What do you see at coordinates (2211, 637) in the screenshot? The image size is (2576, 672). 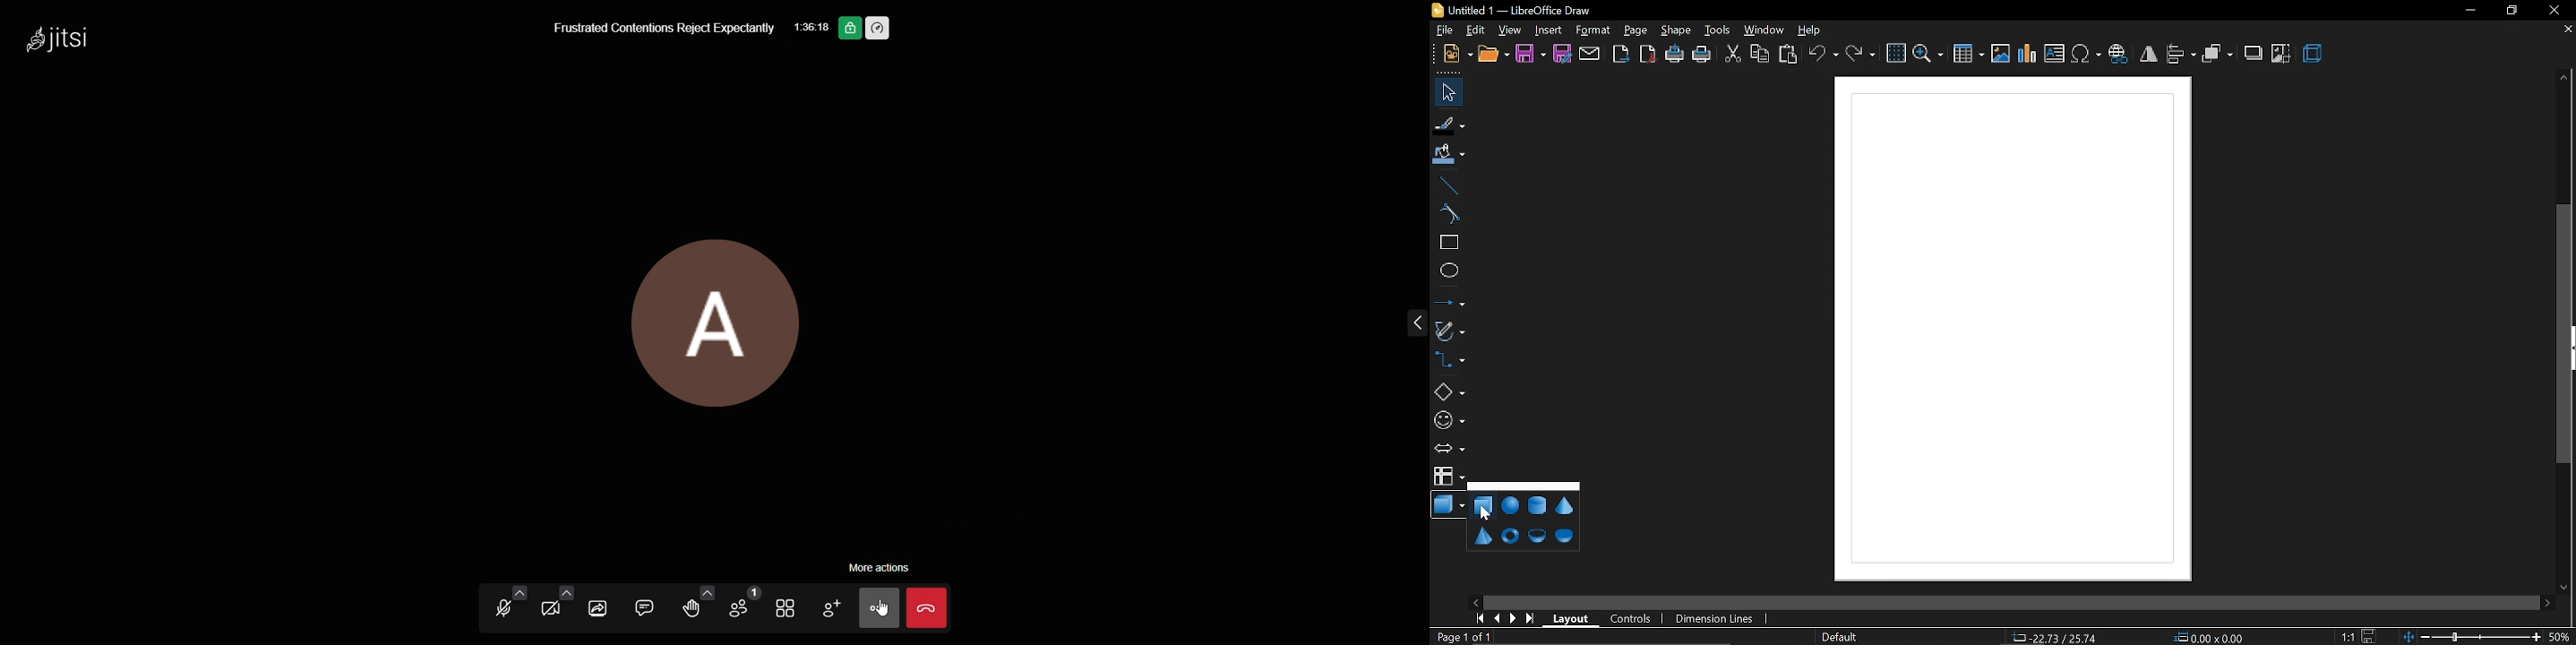 I see `position` at bounding box center [2211, 637].